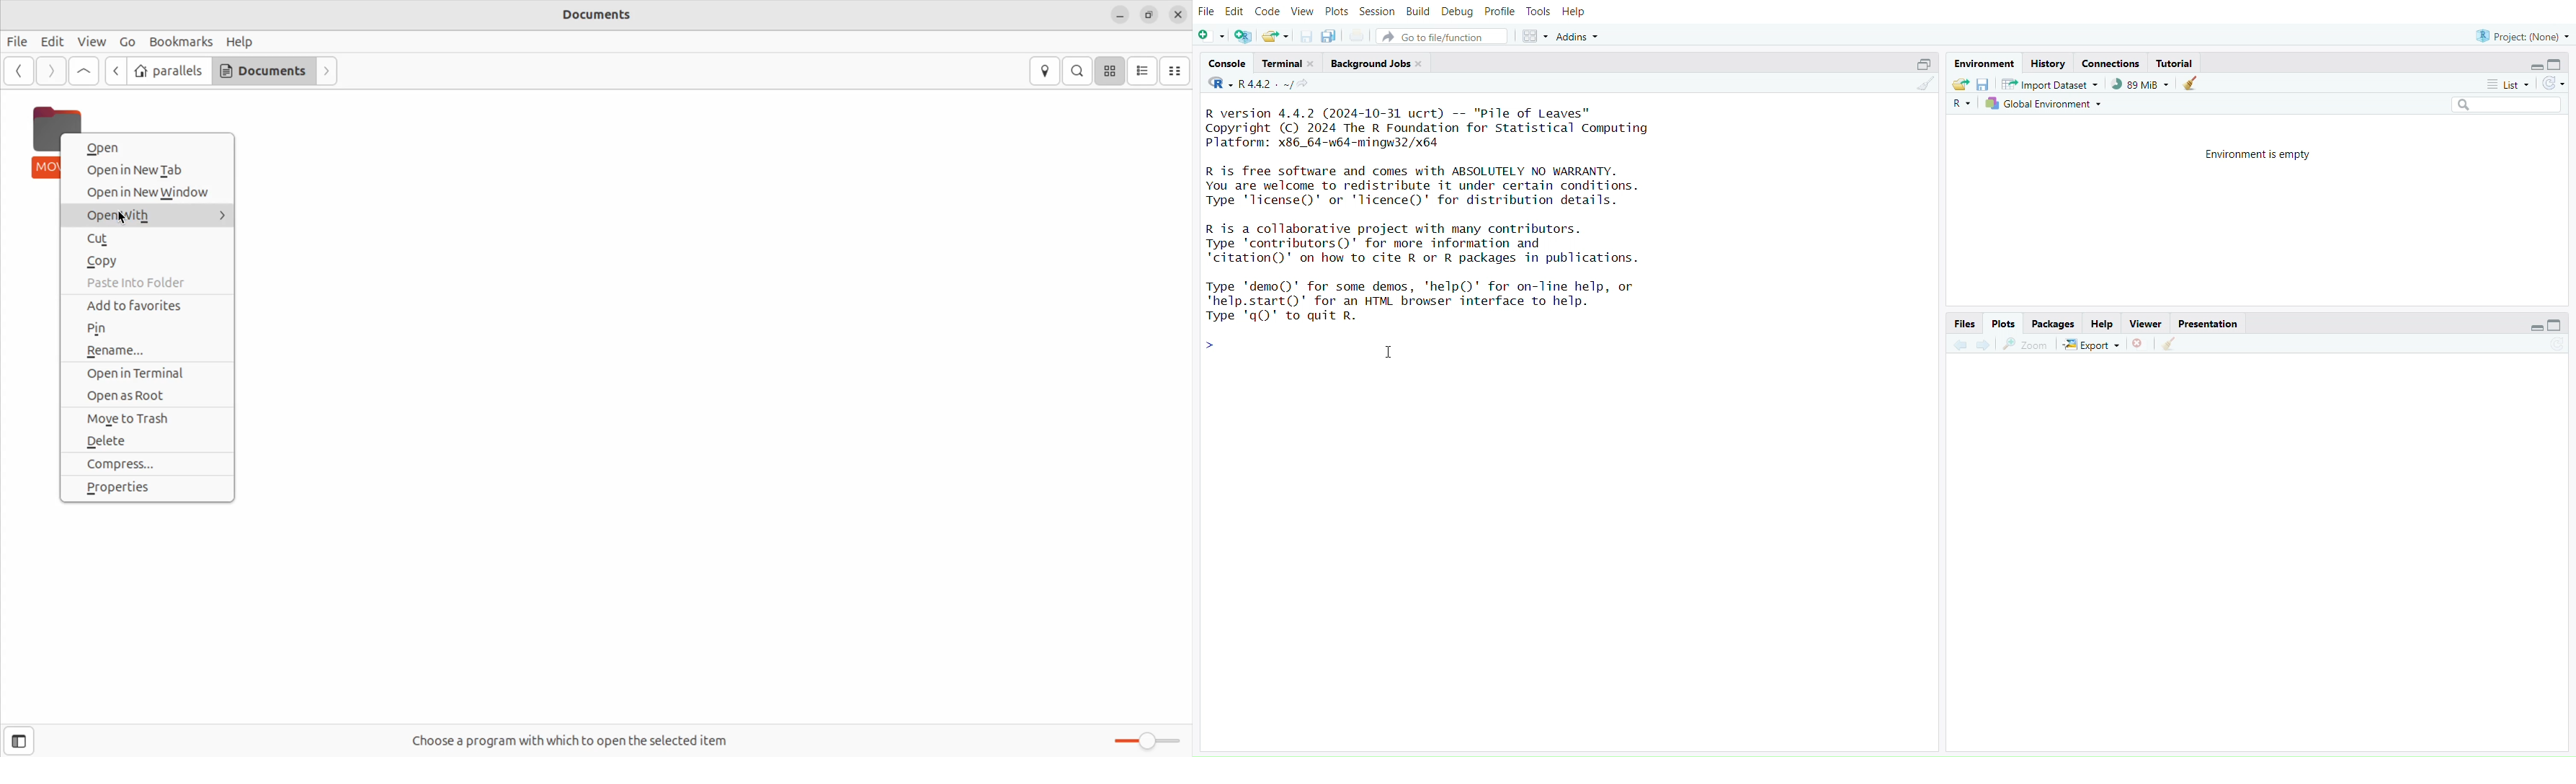  I want to click on R version 4.4.2 (2024-10-31 ucrt) -- "Pile of Leaves"
Copyright (C) 2024 The R Foundation for Statistical Computing
Platform: x86_64-w64-mingw32/x64

R is free software and comes with ABSOLUTELY NO WARRANTY.
You are welcome to redistribute it under certain conditions.
Type 'license()' or 'licence()' for distribution details.

R is a collaborative project with many contributors.

Type 'contributors()' for more information and

"citation()' on how to cite R or R packages in publications.
Type 'demo()' for some demos, 'help()' for on-Tine help, or
"help.start()"' for an HTML browser interface to help.

Type 'qQ' to quit R., so click(1443, 218).